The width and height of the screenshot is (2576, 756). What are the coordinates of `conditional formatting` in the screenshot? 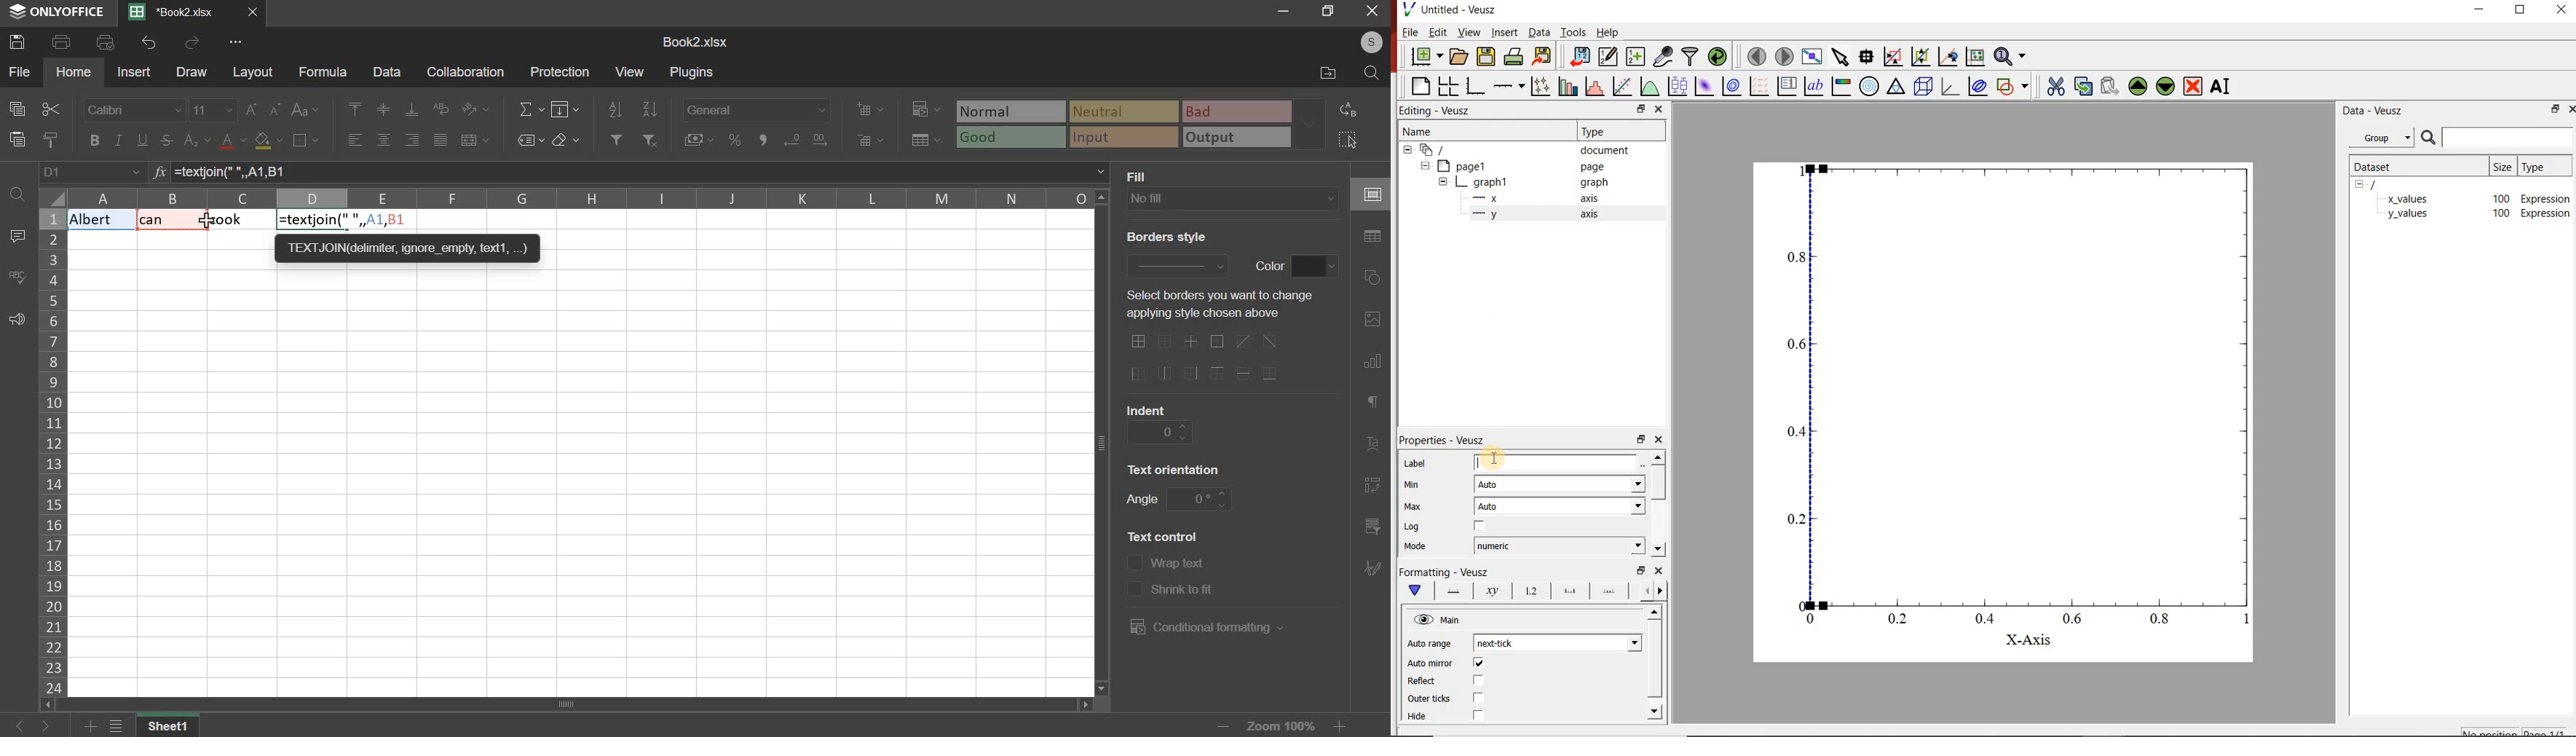 It's located at (1204, 627).